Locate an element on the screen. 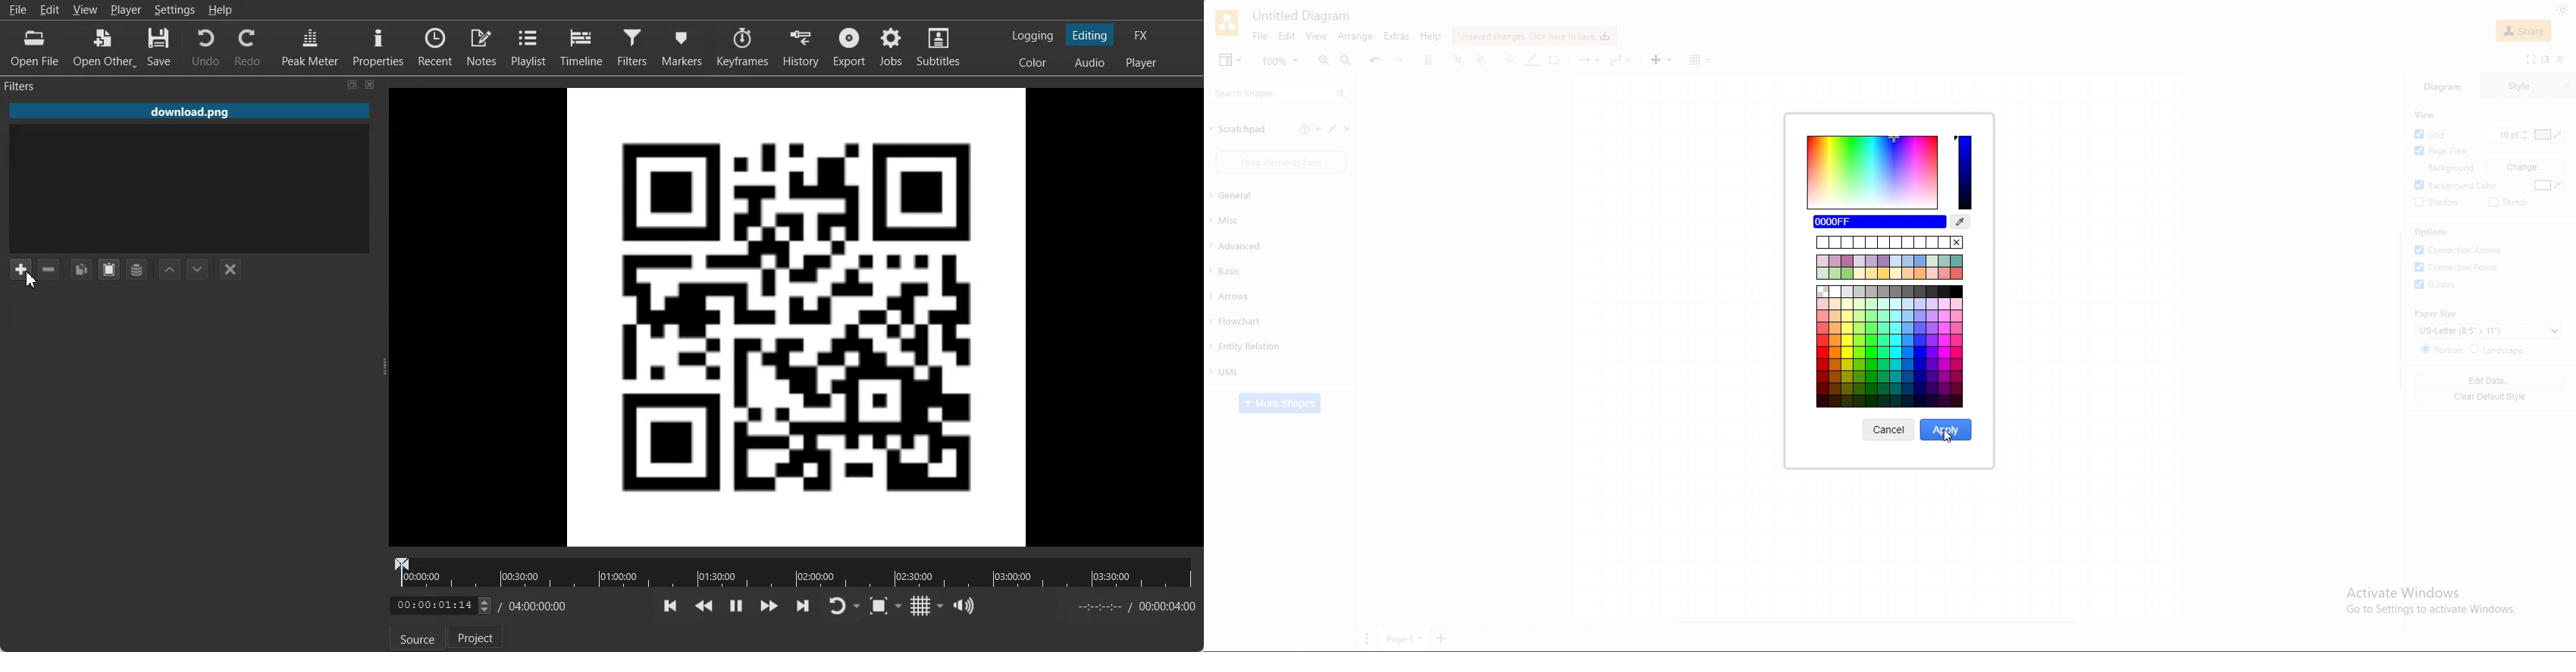 This screenshot has height=672, width=2576. cursor is located at coordinates (1950, 438).